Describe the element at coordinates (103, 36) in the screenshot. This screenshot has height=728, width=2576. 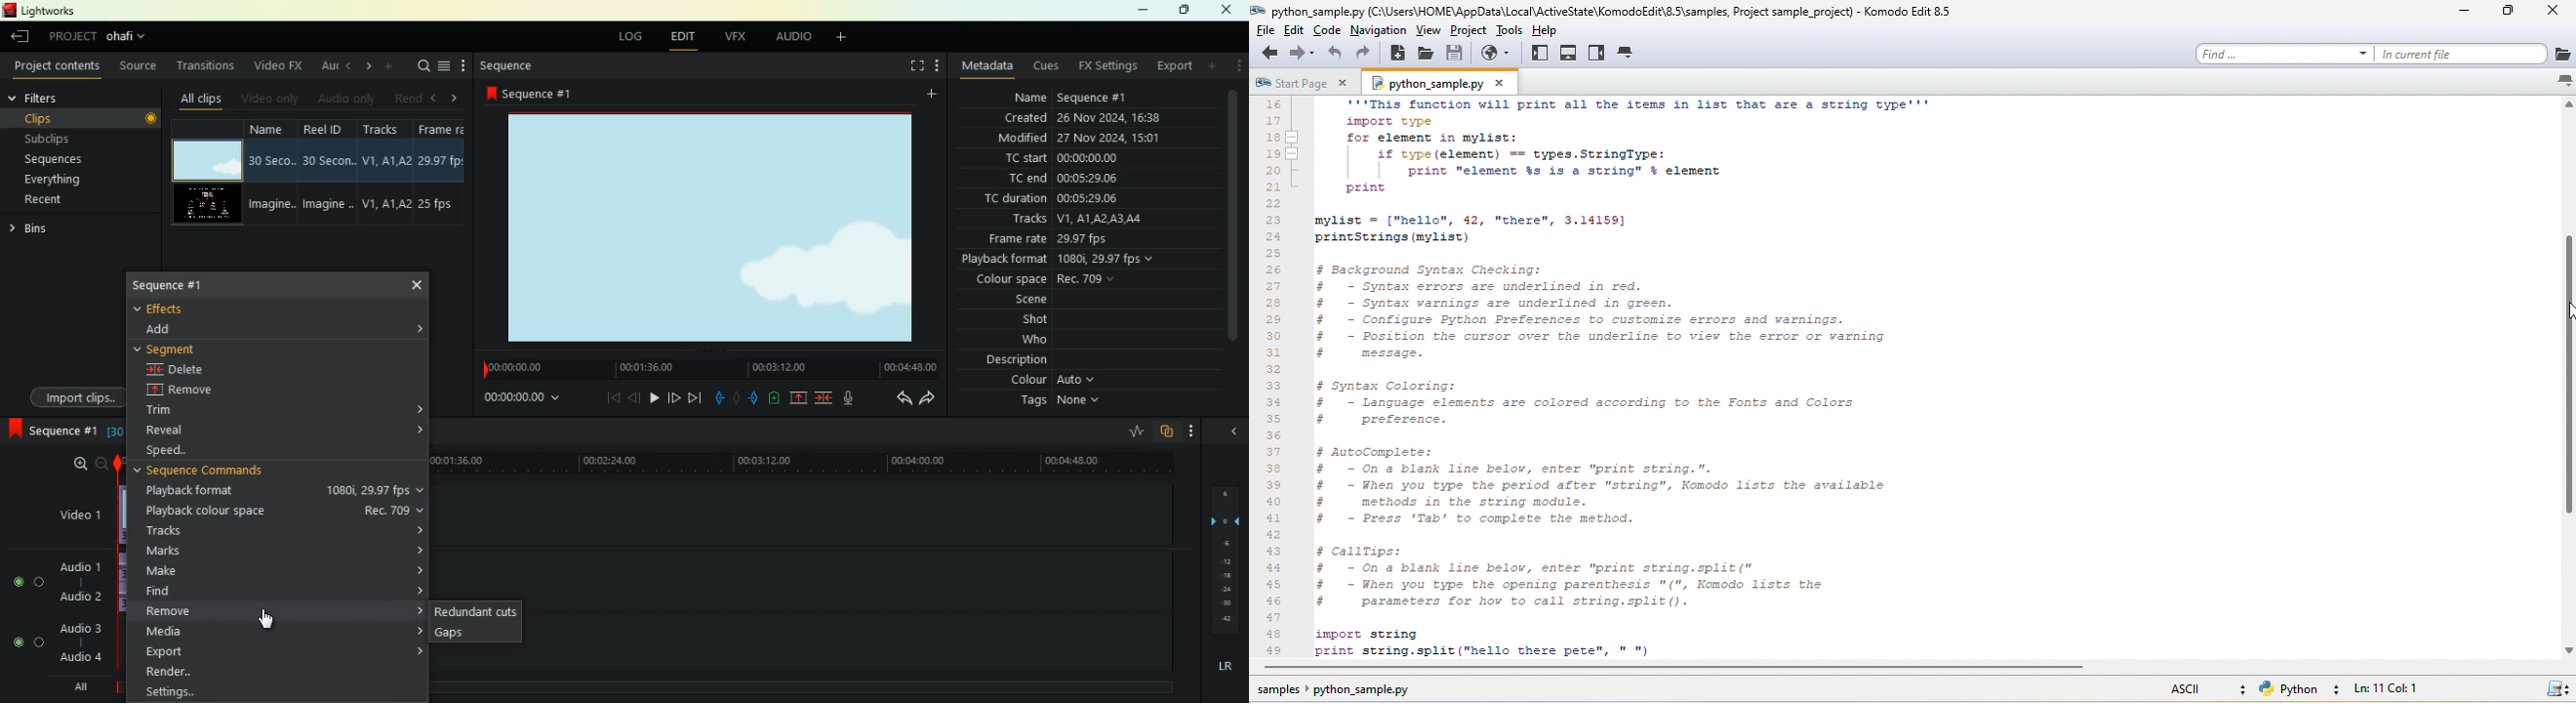
I see `project` at that location.